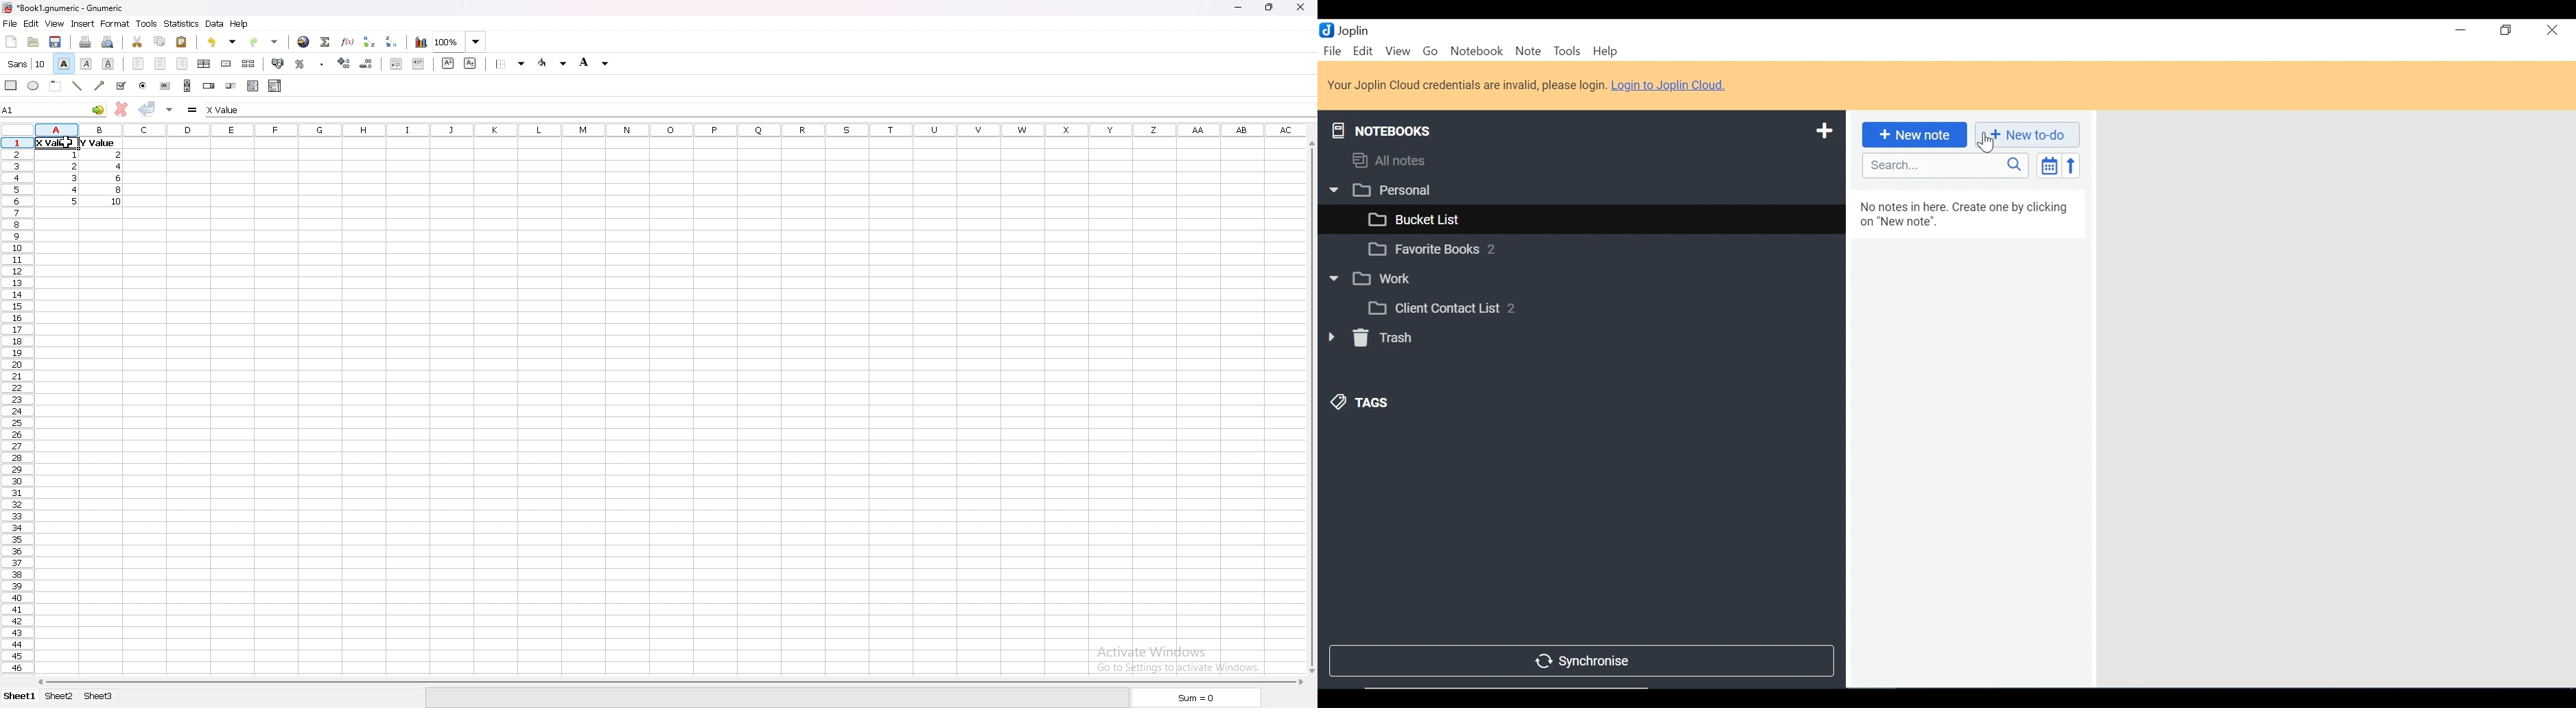 This screenshot has height=728, width=2576. I want to click on tools, so click(146, 23).